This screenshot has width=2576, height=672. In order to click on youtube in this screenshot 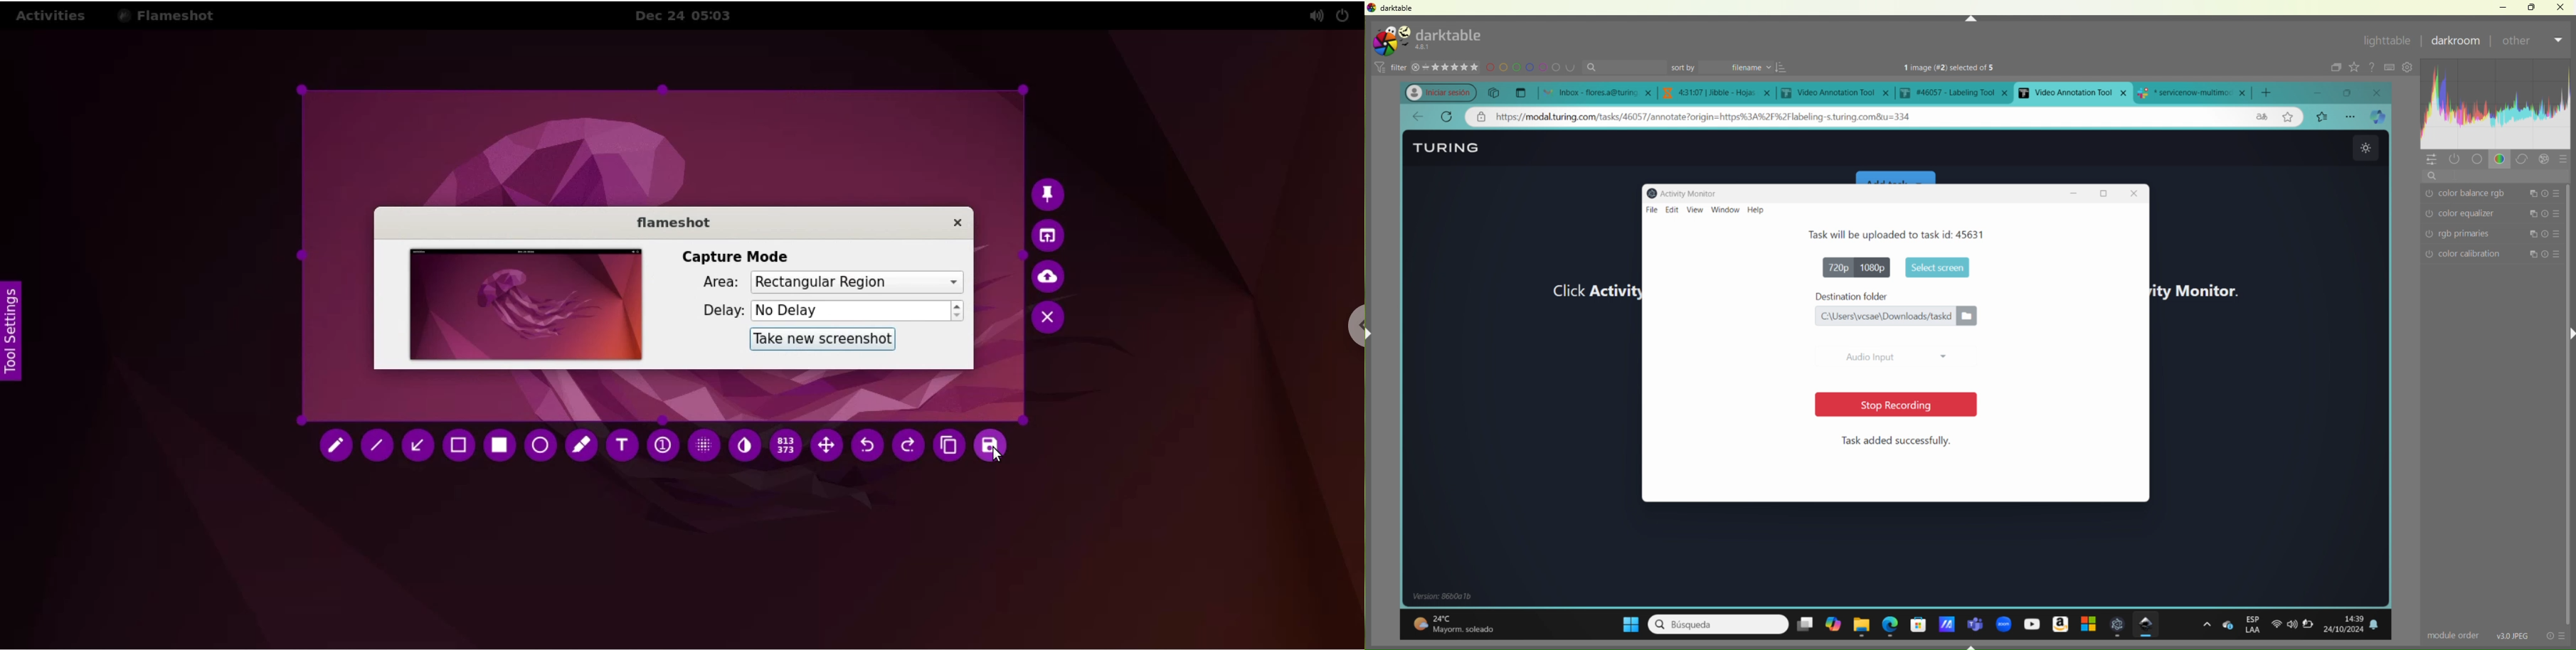, I will do `click(2030, 623)`.